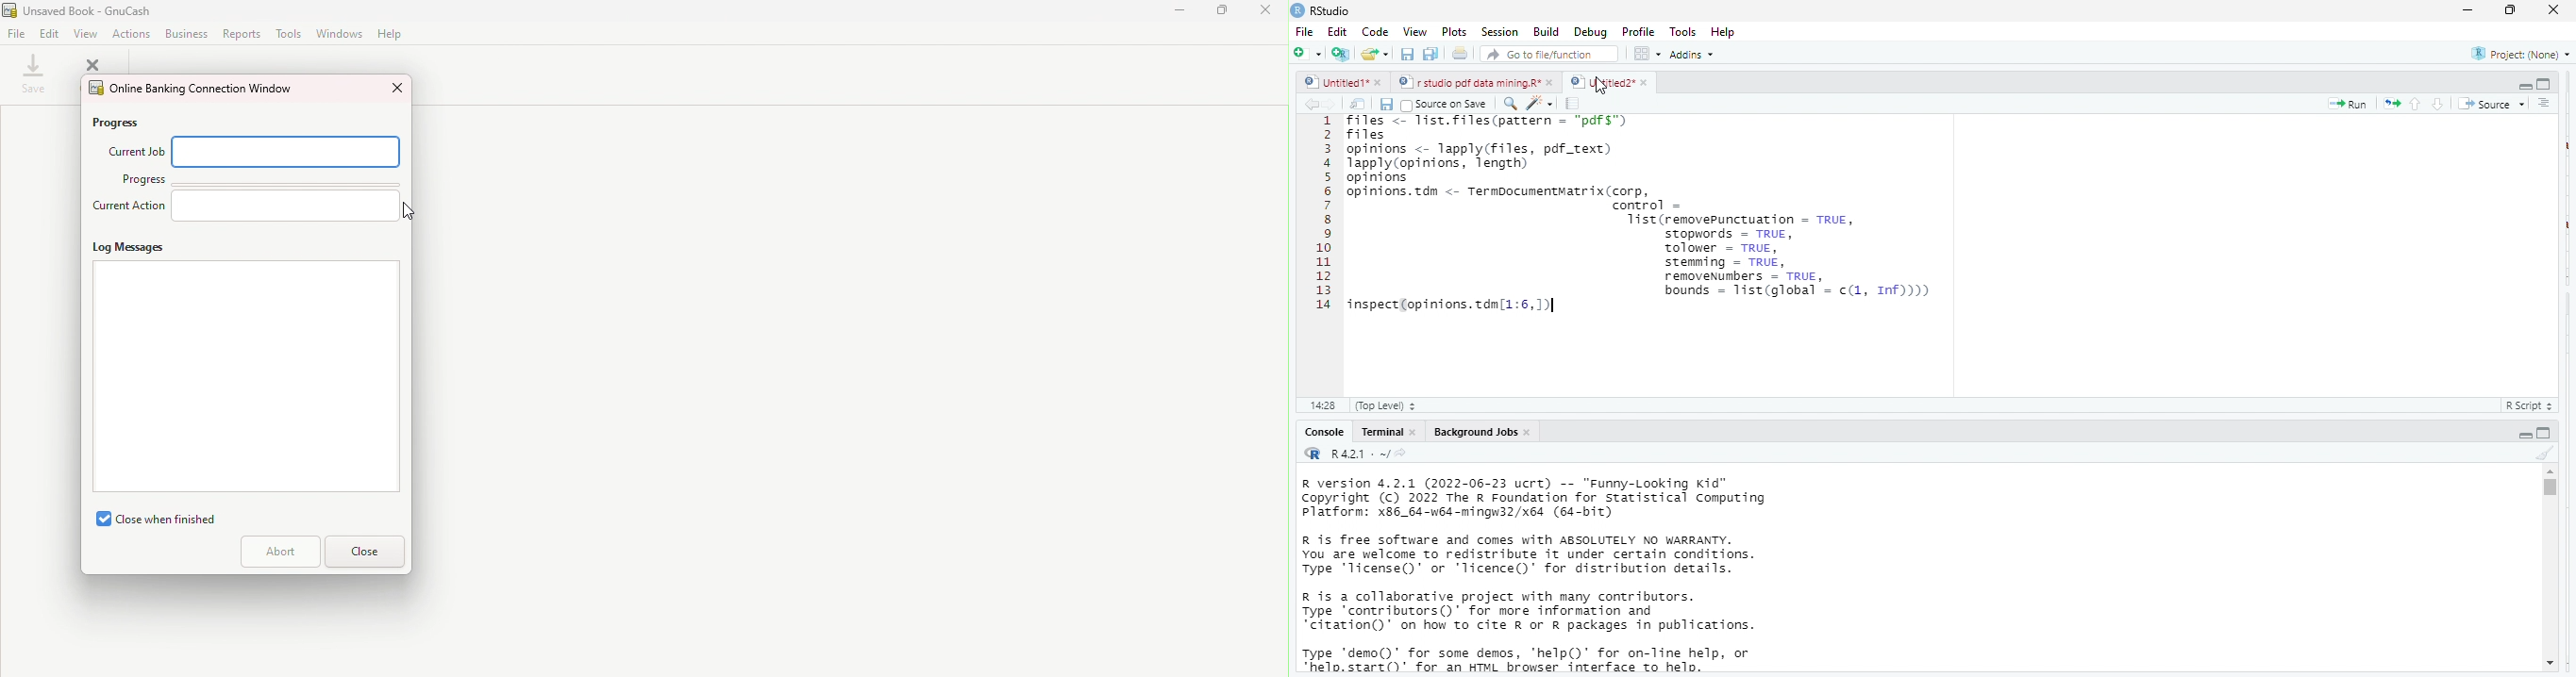 This screenshot has height=700, width=2576. I want to click on scroll down, so click(2549, 665).